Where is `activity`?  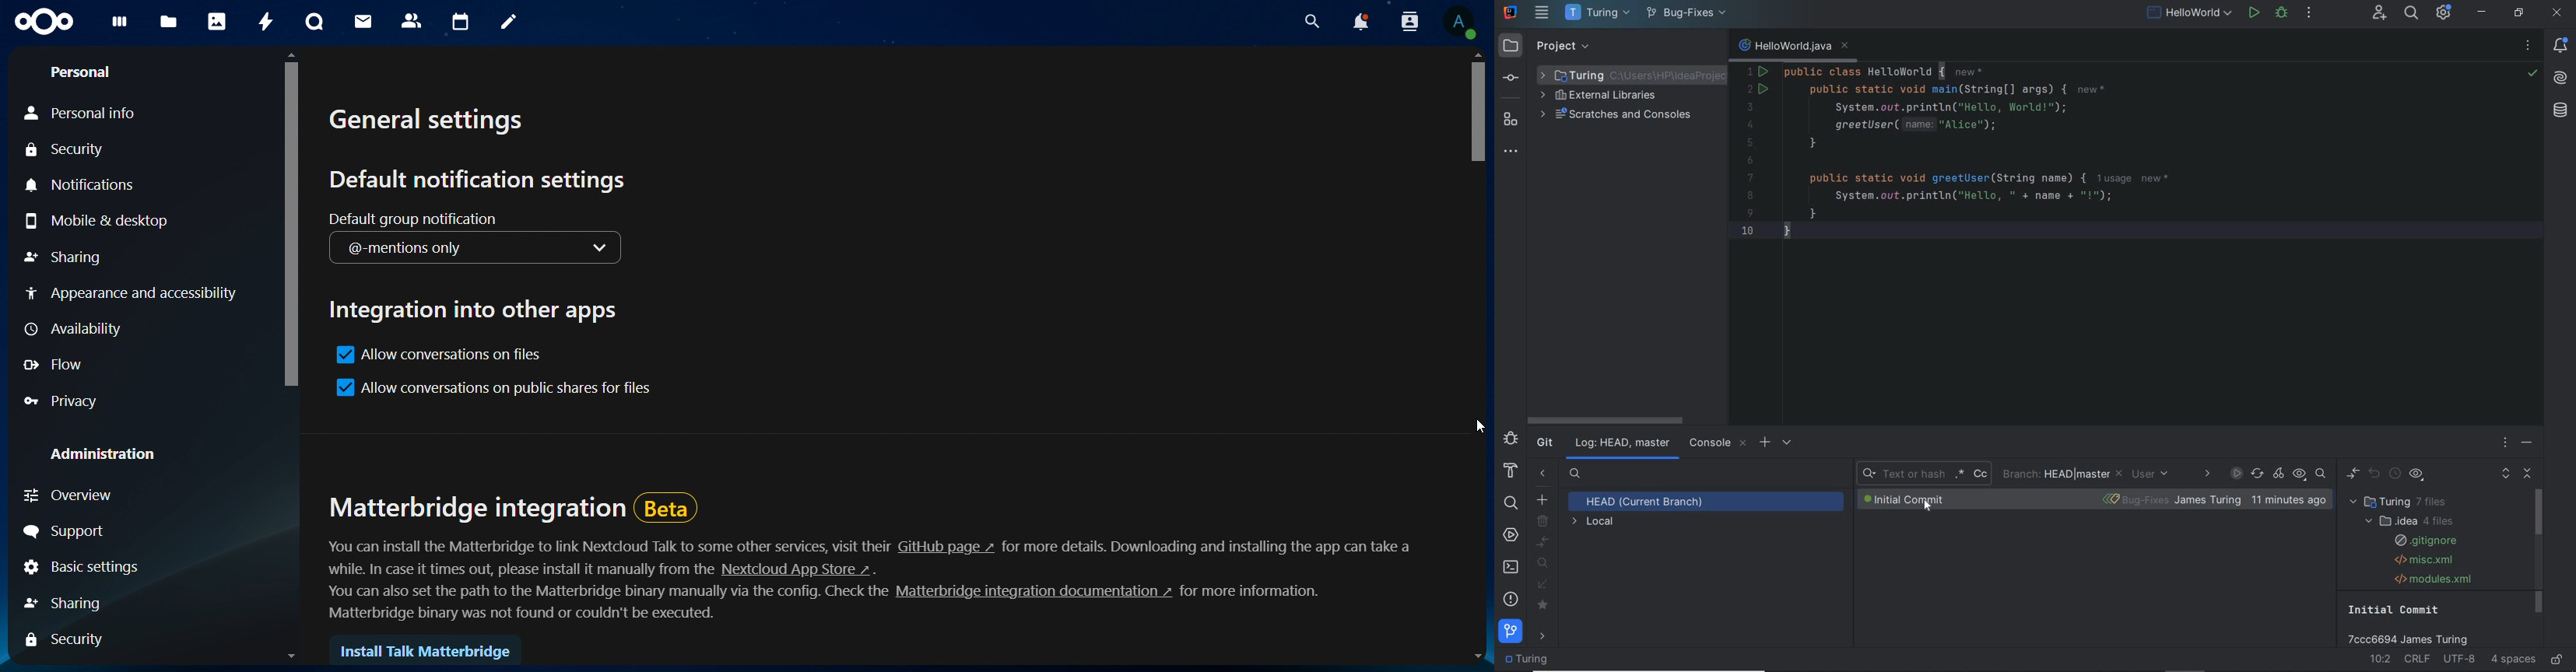
activity is located at coordinates (267, 21).